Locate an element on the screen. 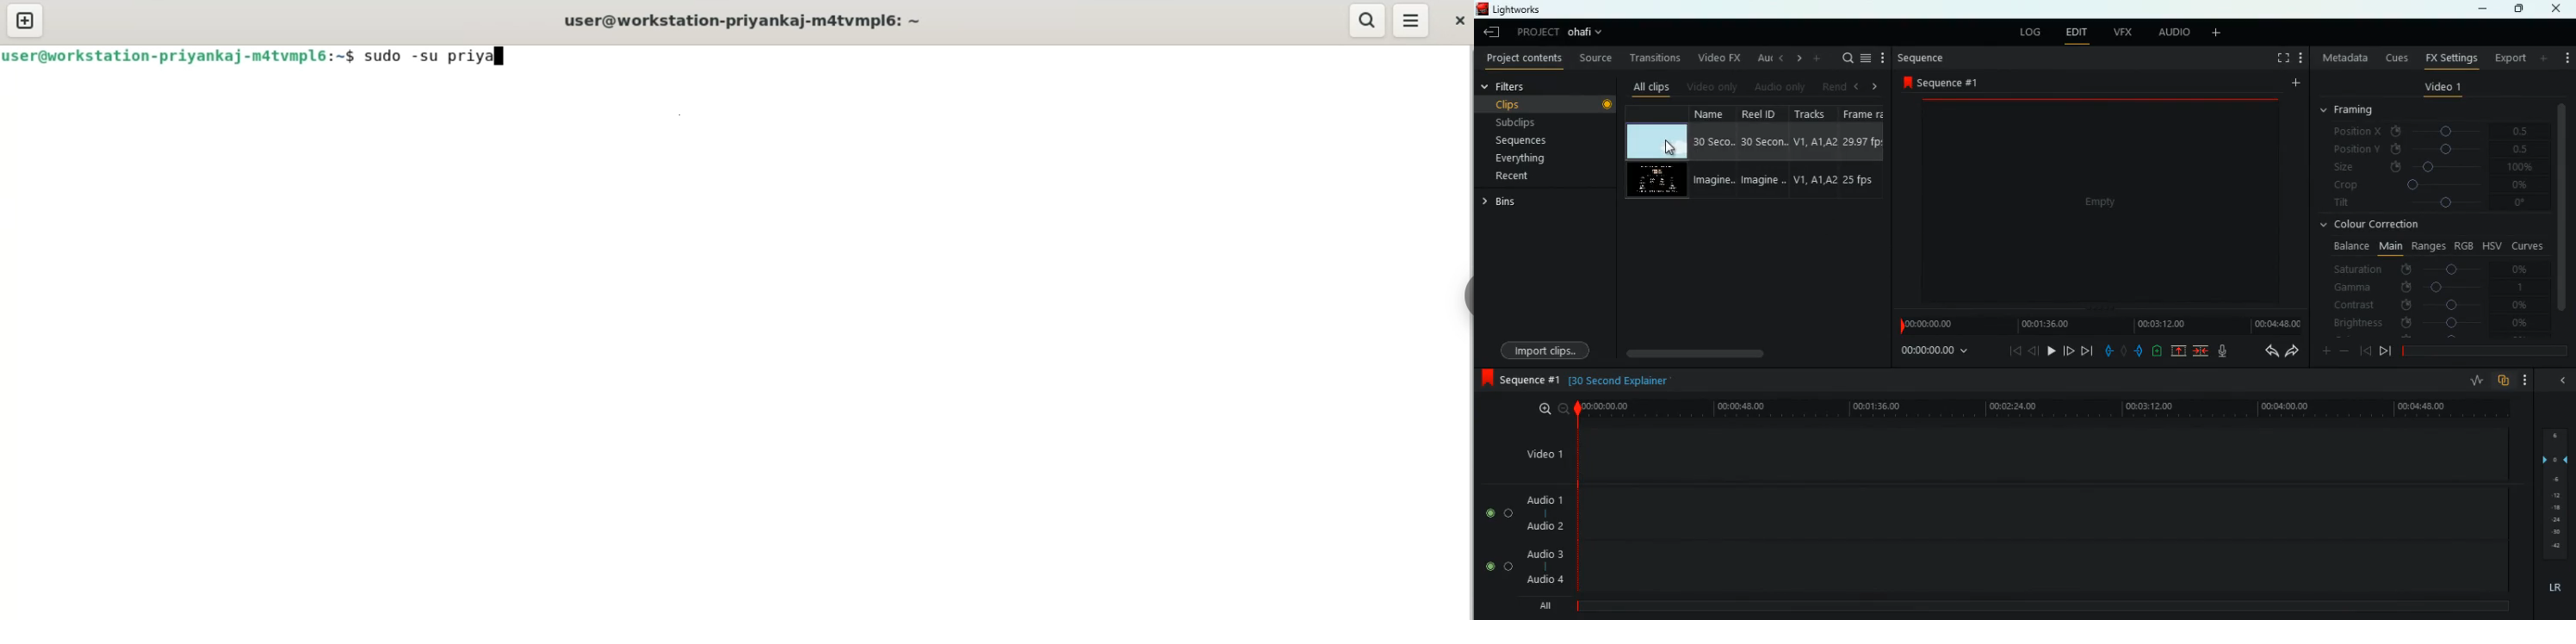  back is located at coordinates (2265, 351).